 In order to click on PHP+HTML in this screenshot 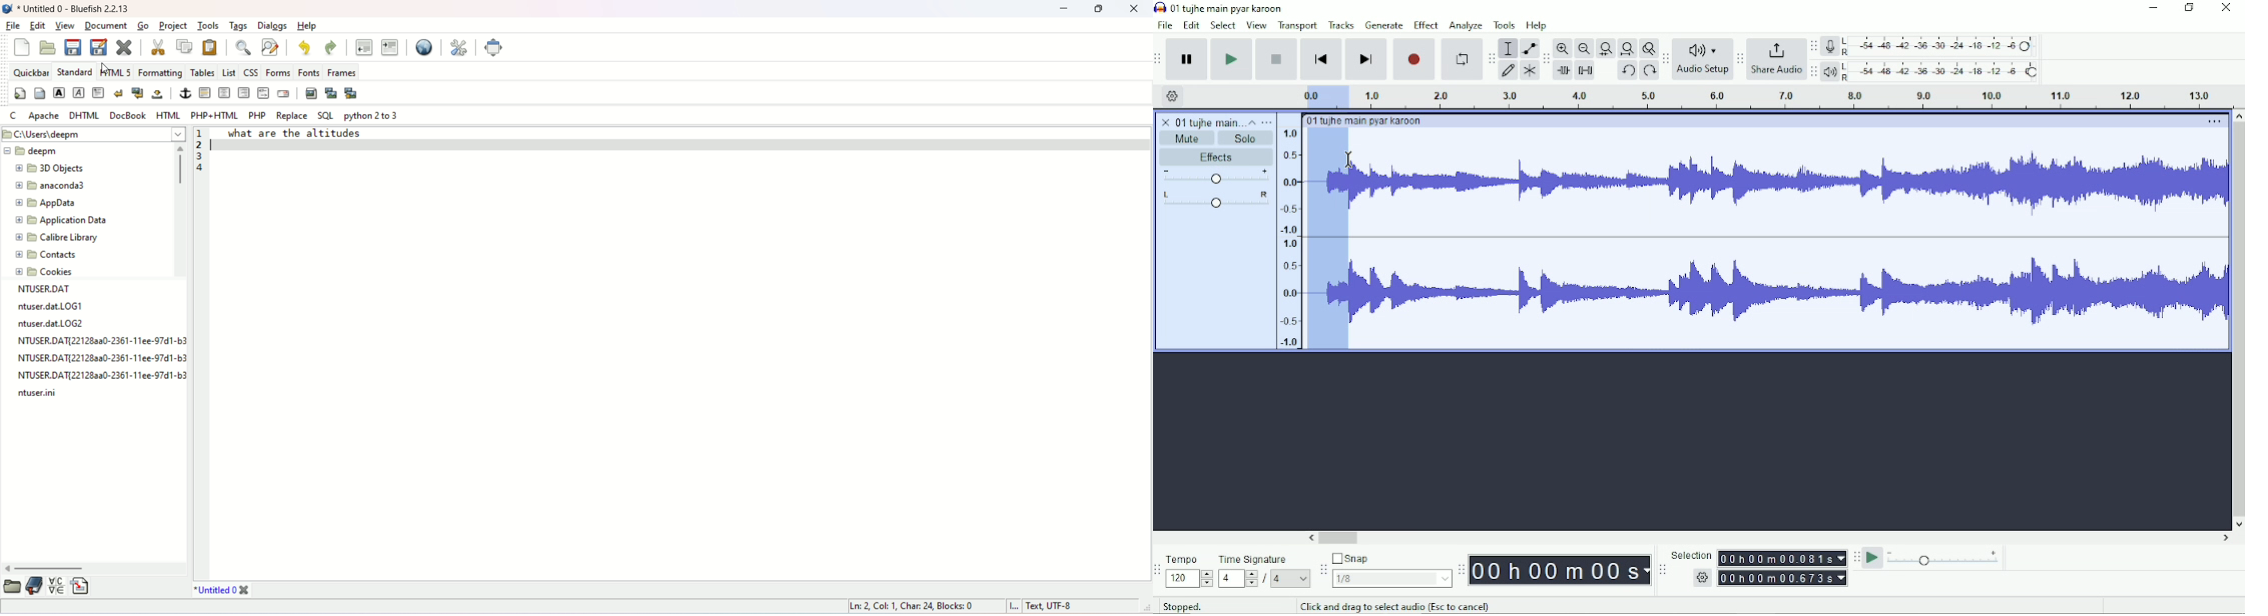, I will do `click(214, 114)`.